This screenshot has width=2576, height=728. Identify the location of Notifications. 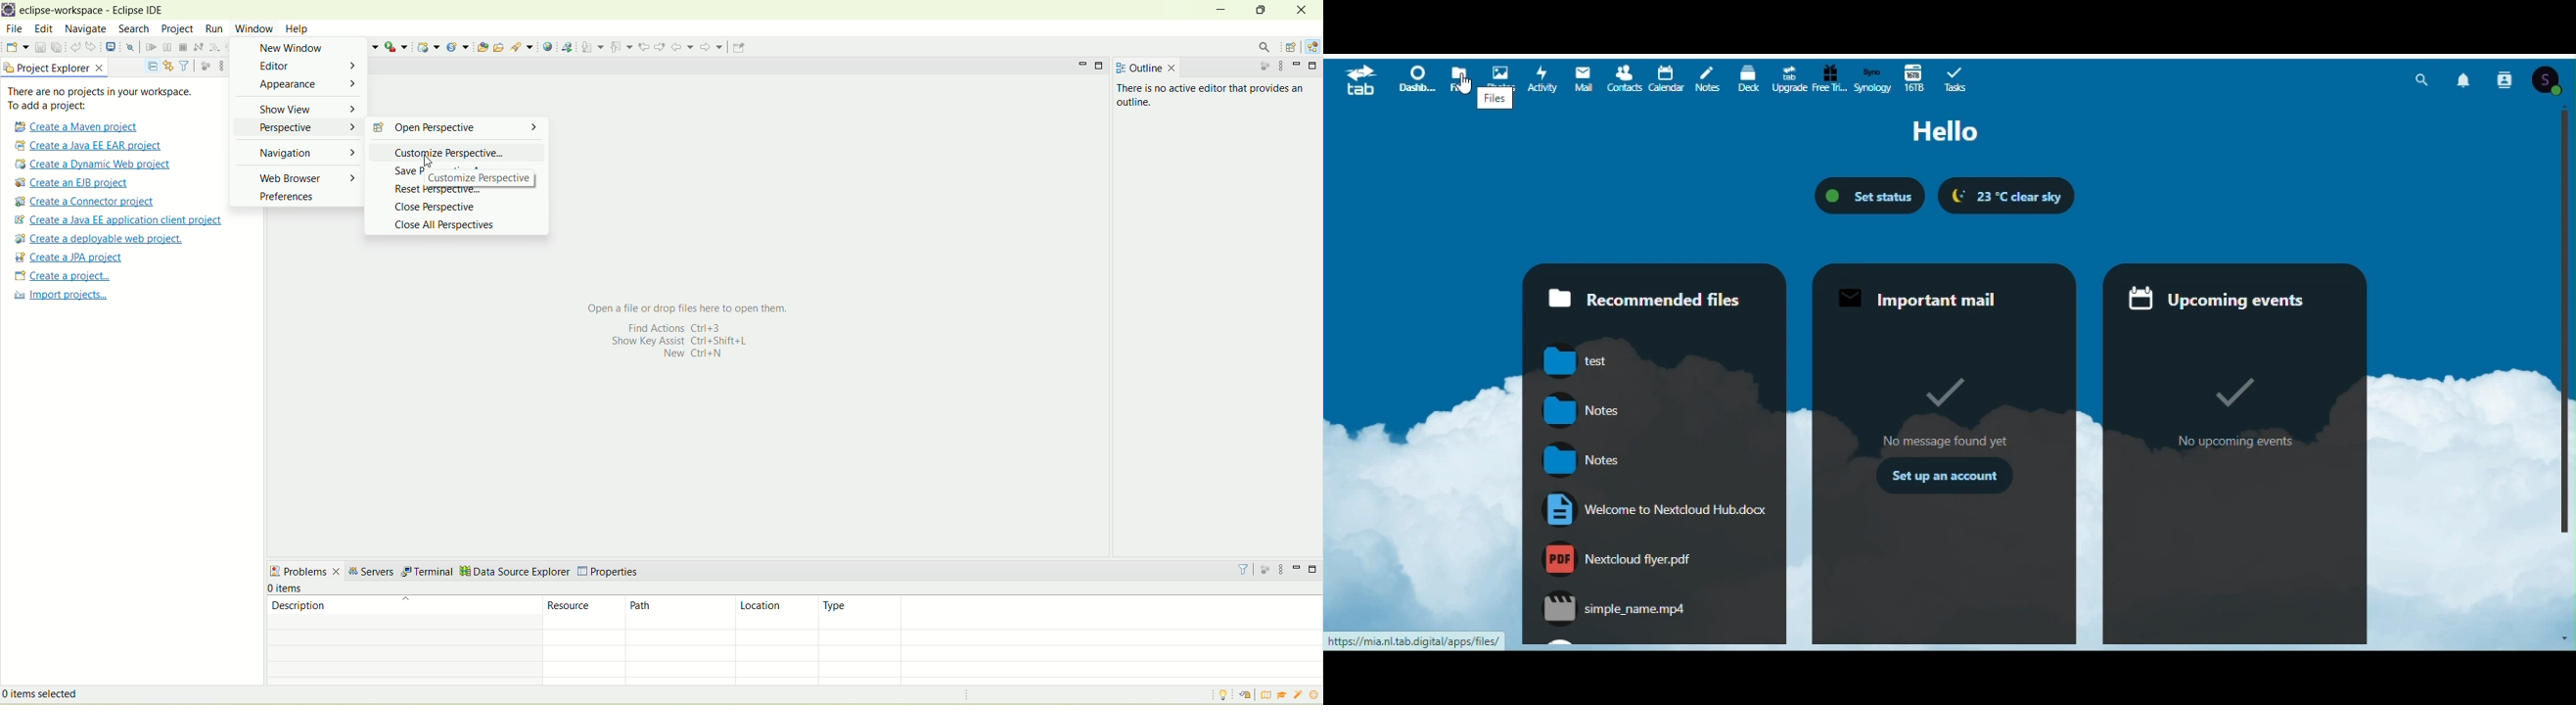
(2465, 78).